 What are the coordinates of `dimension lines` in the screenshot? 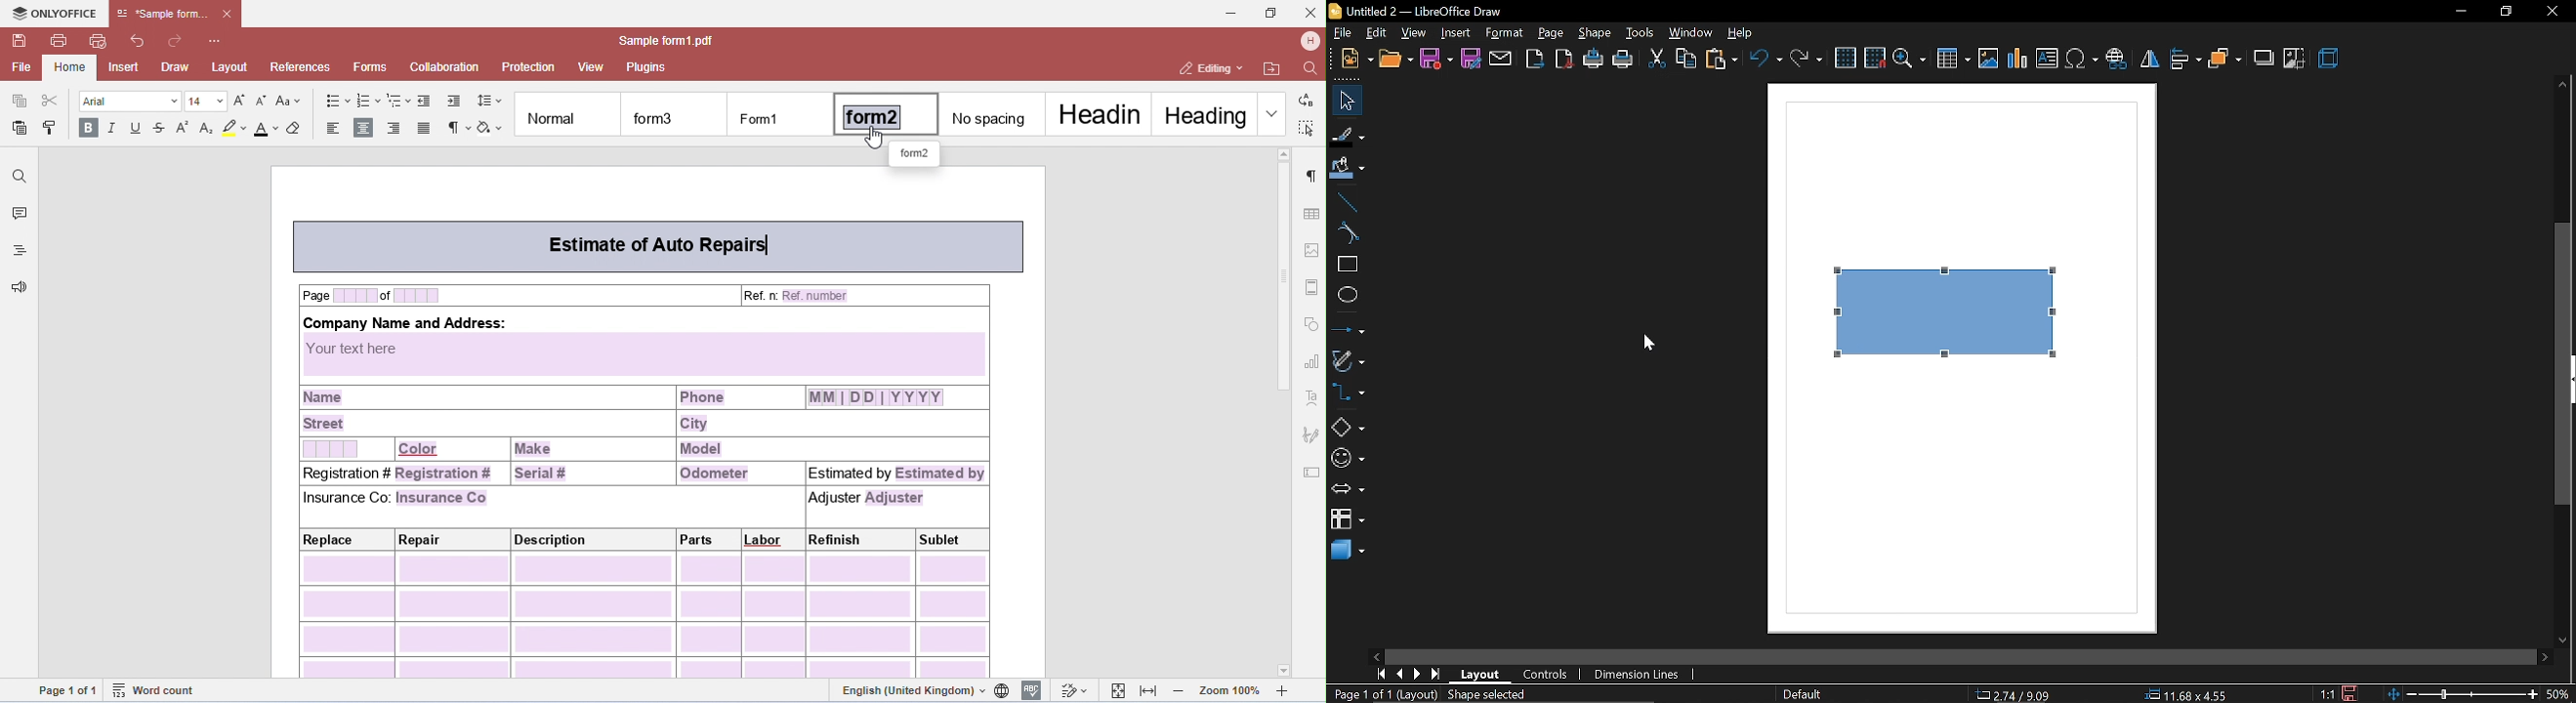 It's located at (1641, 673).